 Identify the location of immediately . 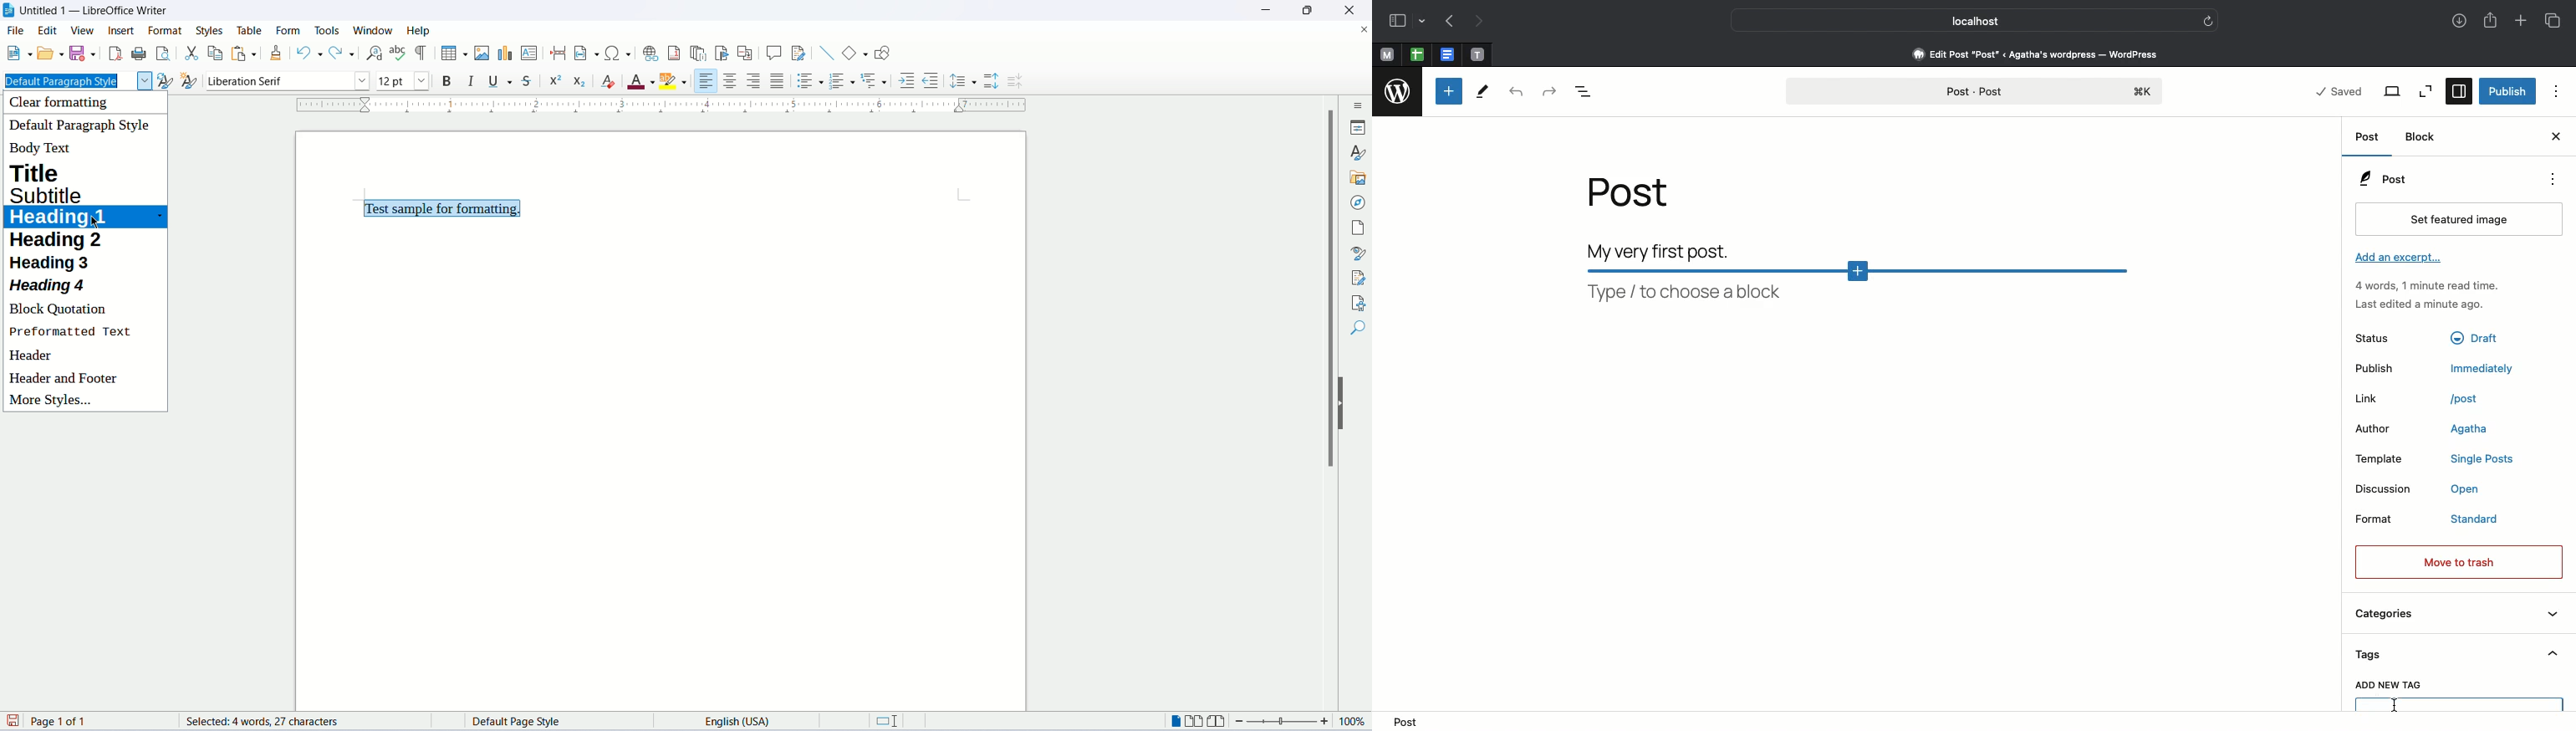
(2484, 369).